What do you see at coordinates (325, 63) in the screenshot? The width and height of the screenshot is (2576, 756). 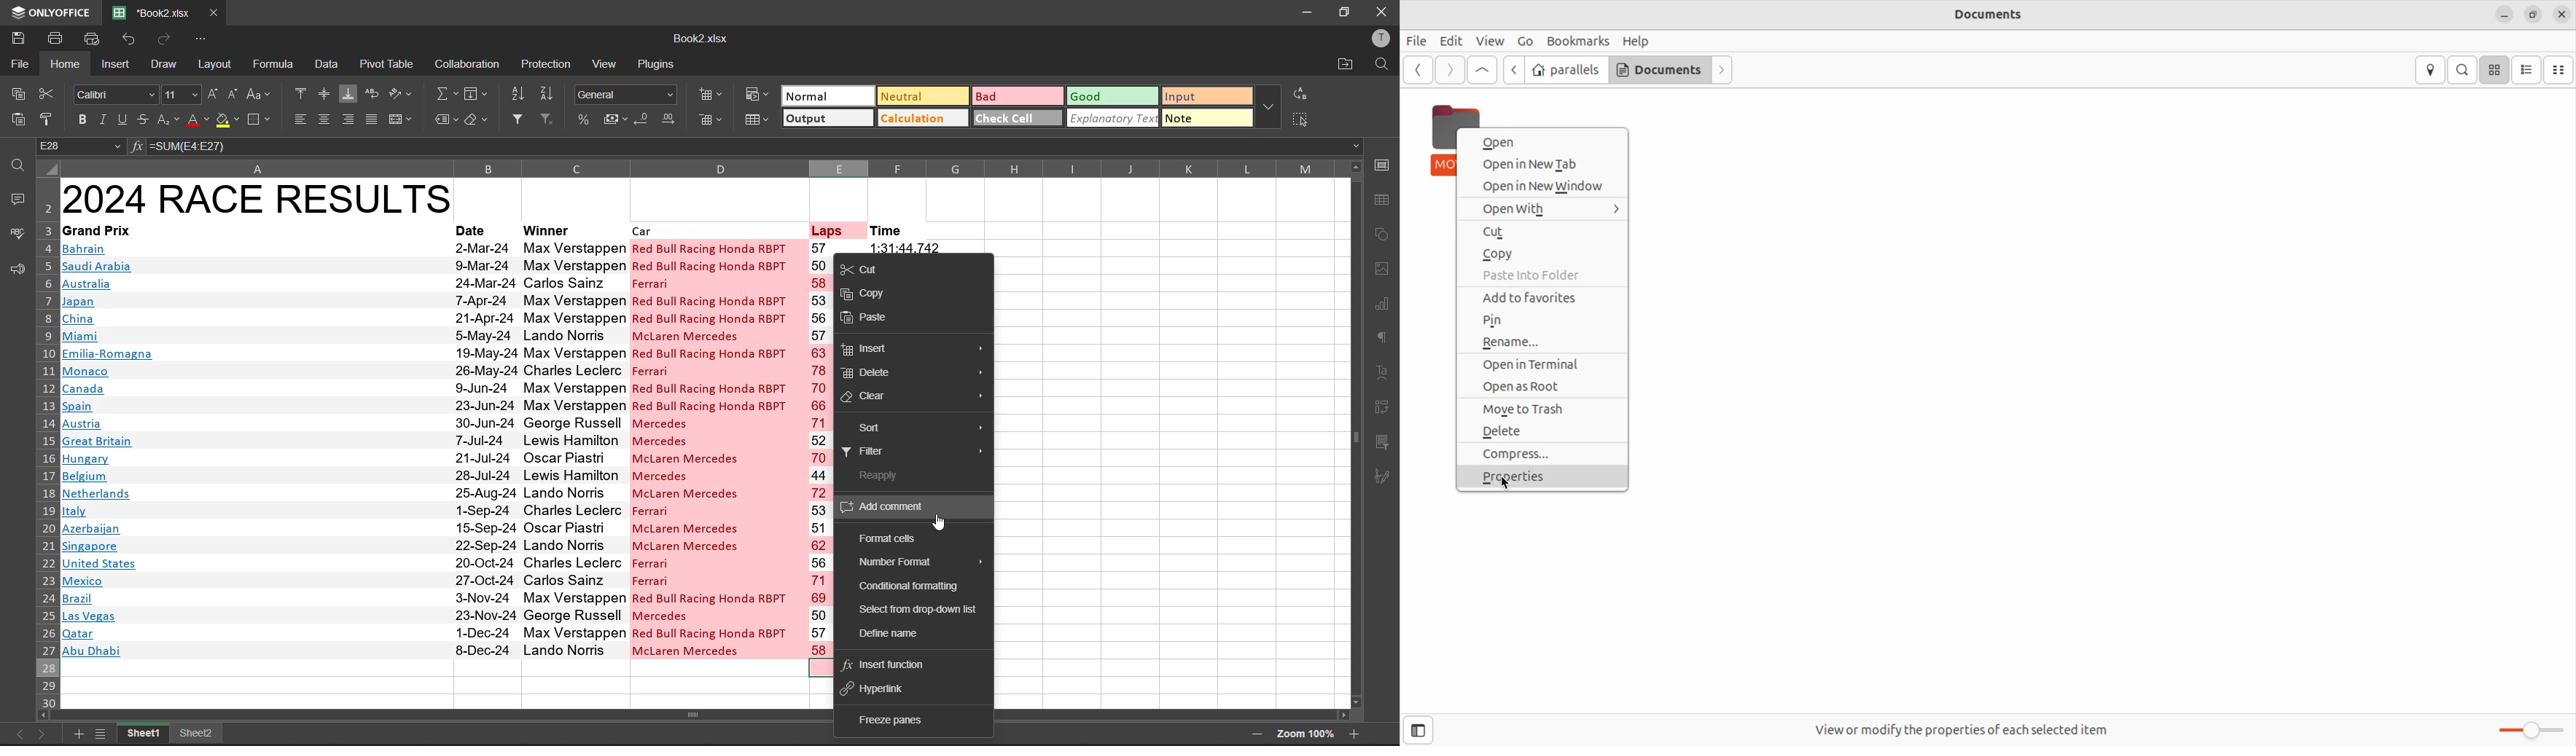 I see `data` at bounding box center [325, 63].